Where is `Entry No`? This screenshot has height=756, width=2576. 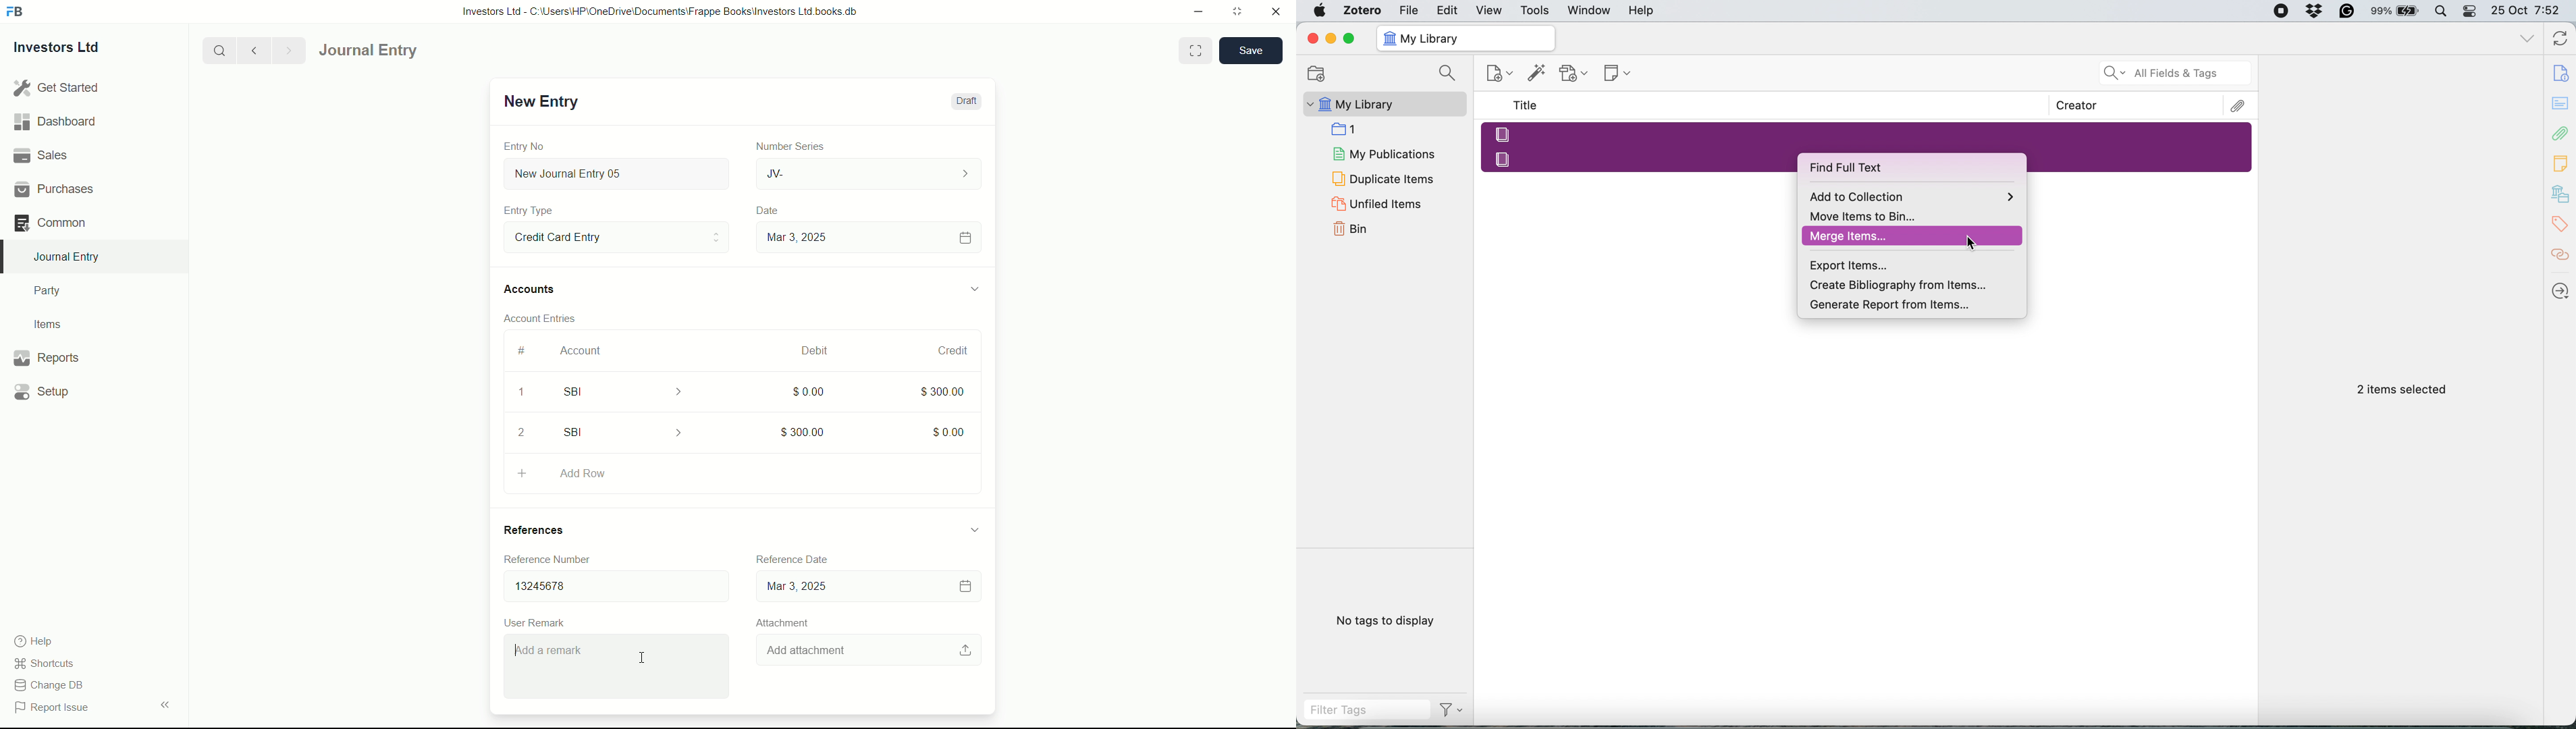 Entry No is located at coordinates (526, 144).